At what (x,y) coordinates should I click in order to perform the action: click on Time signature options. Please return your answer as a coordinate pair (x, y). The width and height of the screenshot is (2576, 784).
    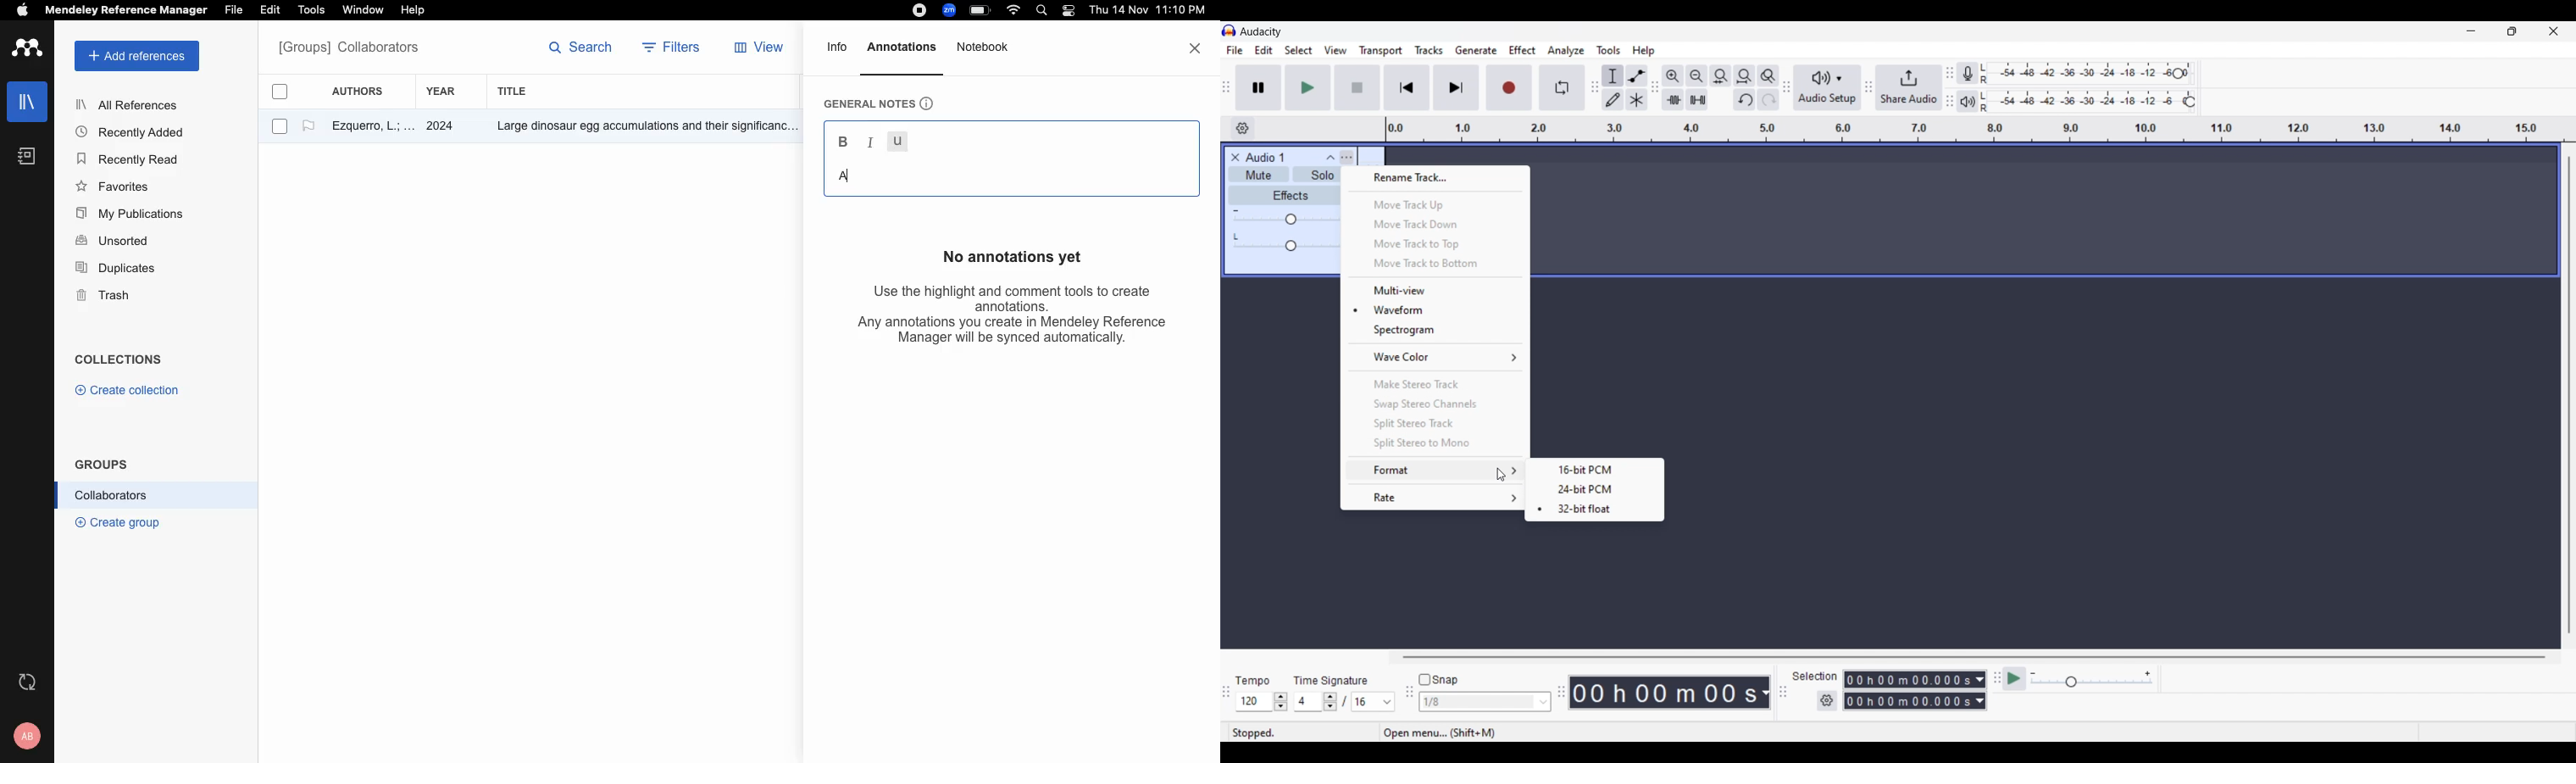
    Looking at the image, I should click on (1388, 702).